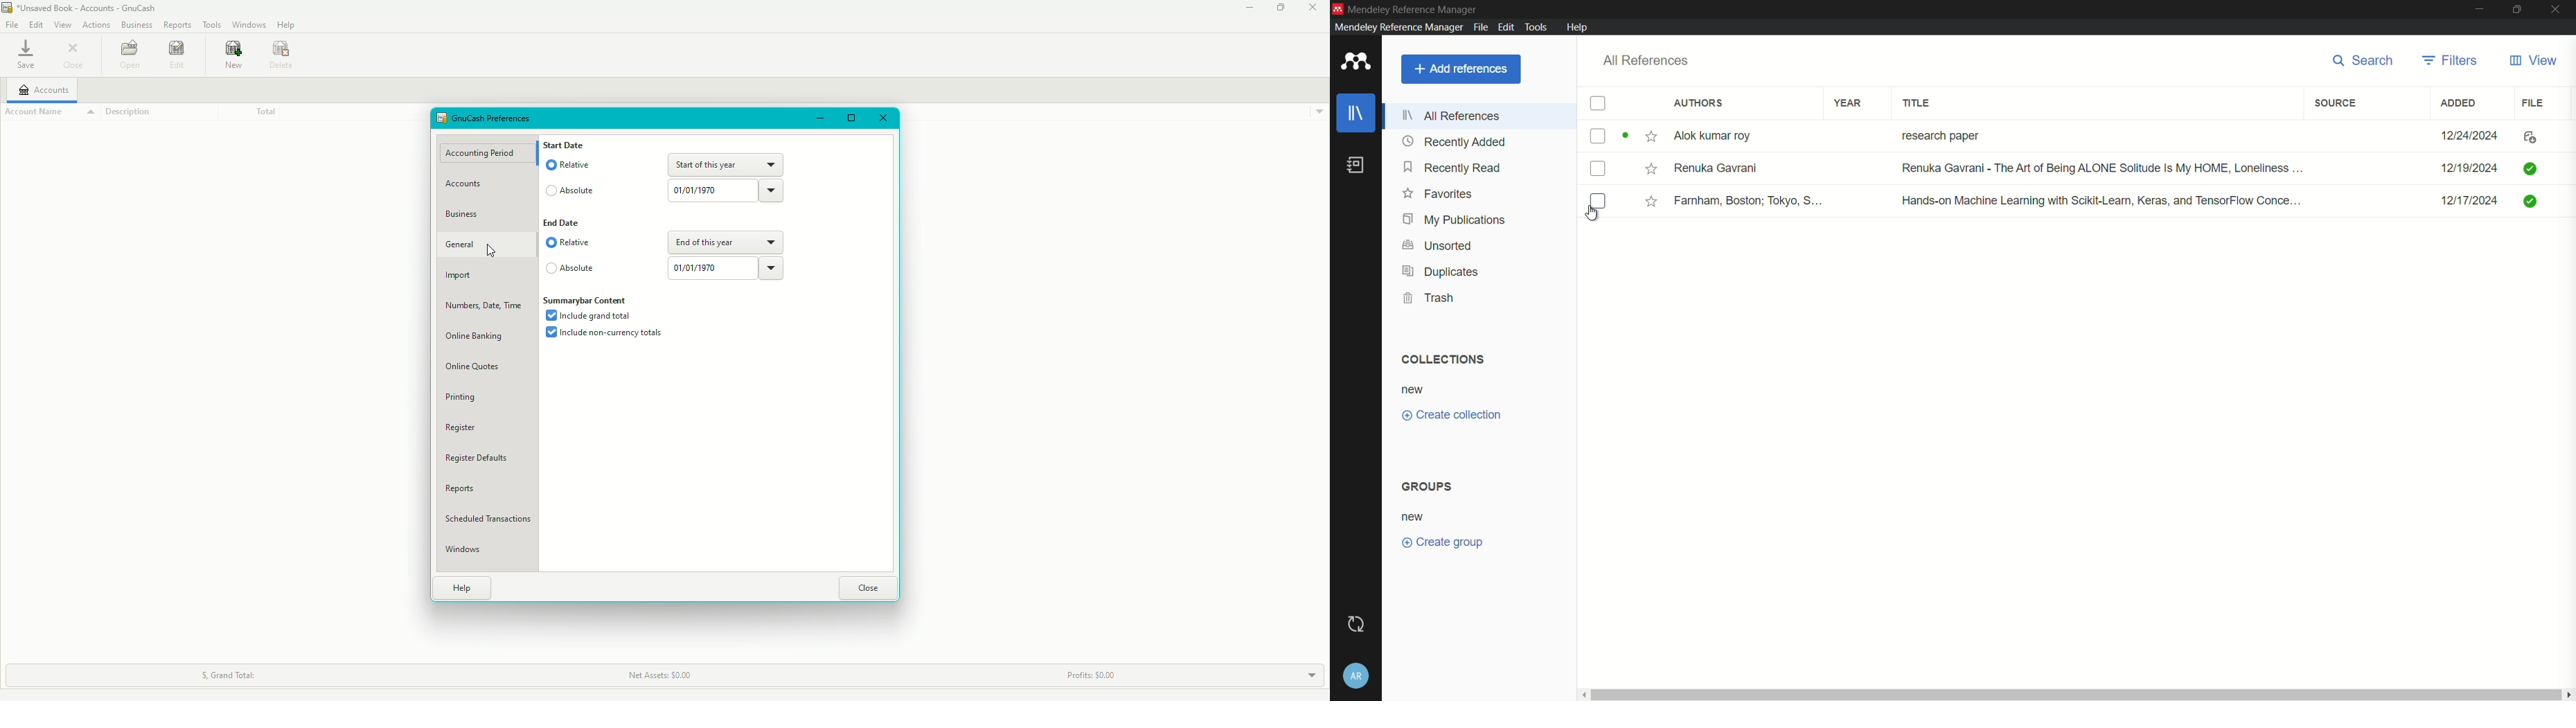 Image resolution: width=2576 pixels, height=728 pixels. What do you see at coordinates (477, 458) in the screenshot?
I see `Register Defaults` at bounding box center [477, 458].